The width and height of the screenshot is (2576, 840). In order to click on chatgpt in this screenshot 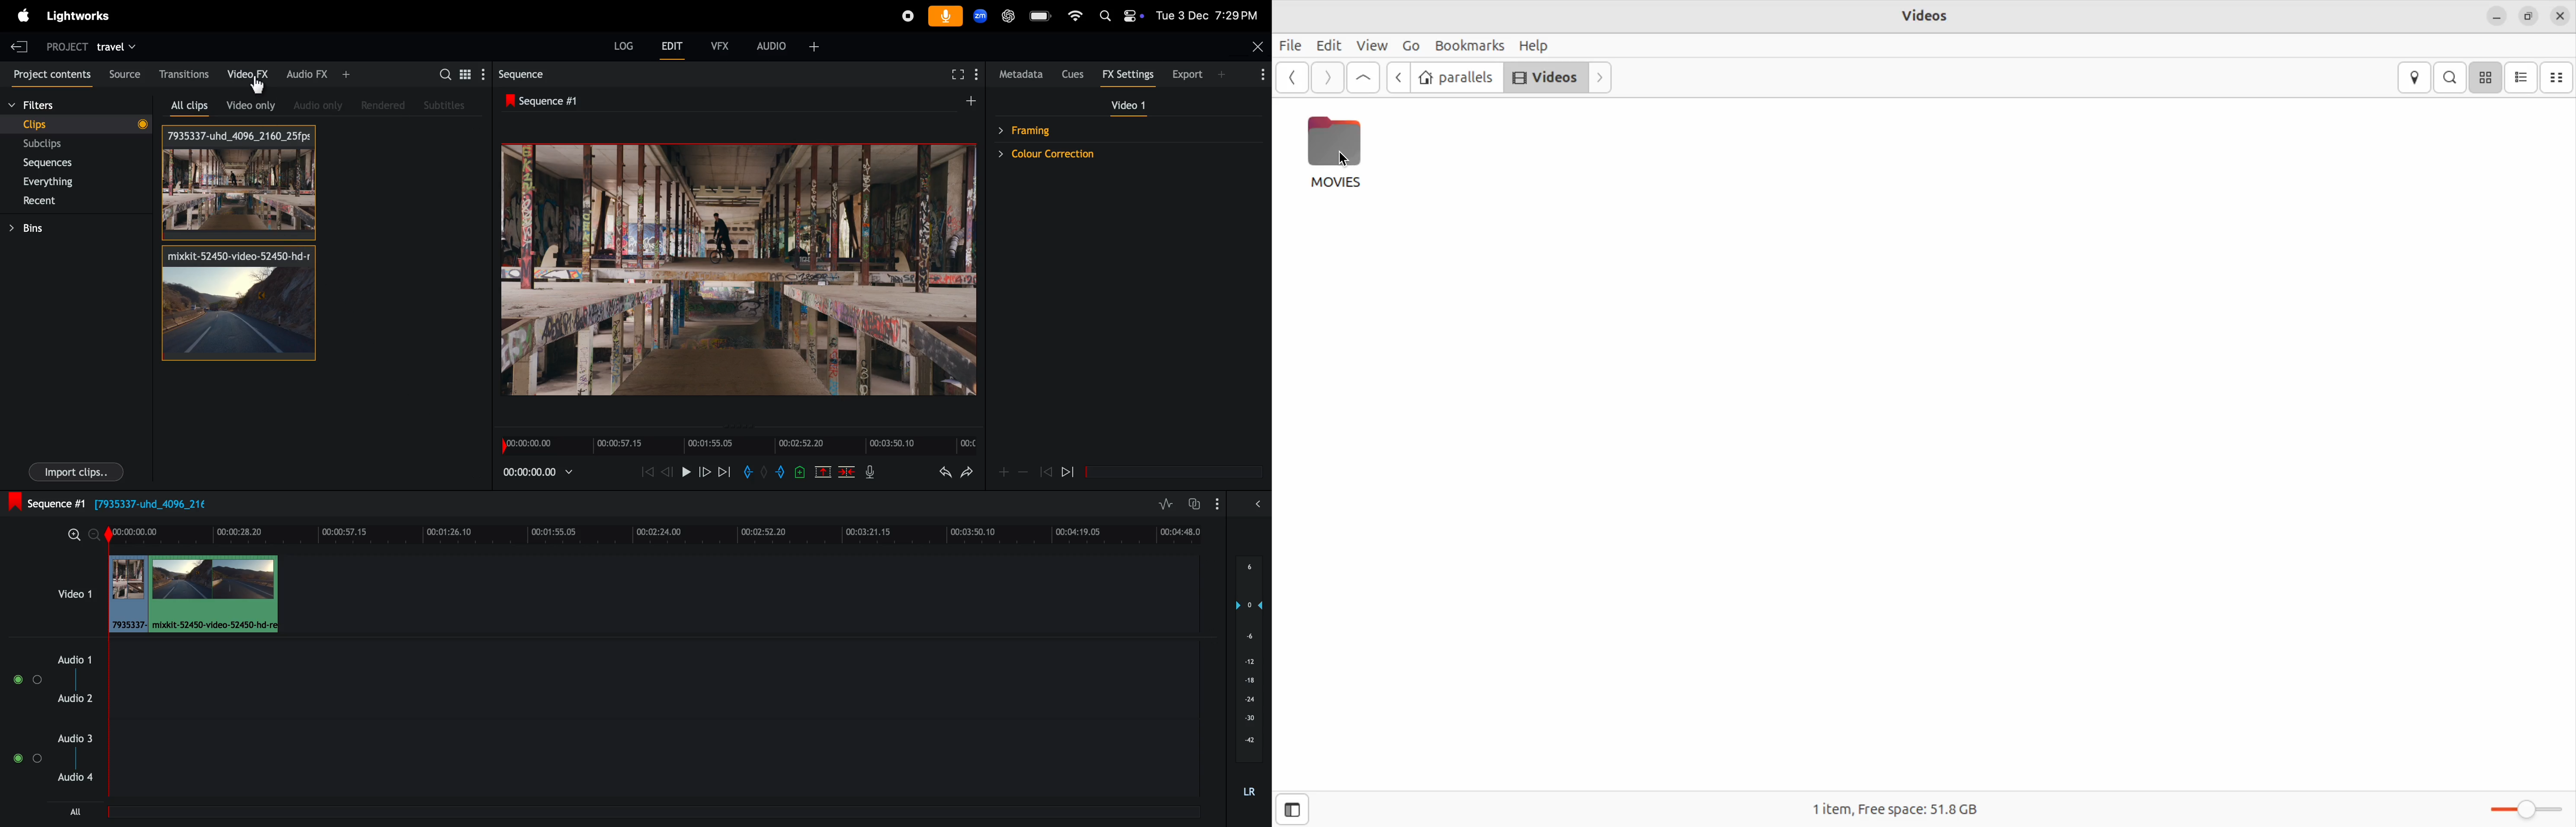, I will do `click(1009, 16)`.